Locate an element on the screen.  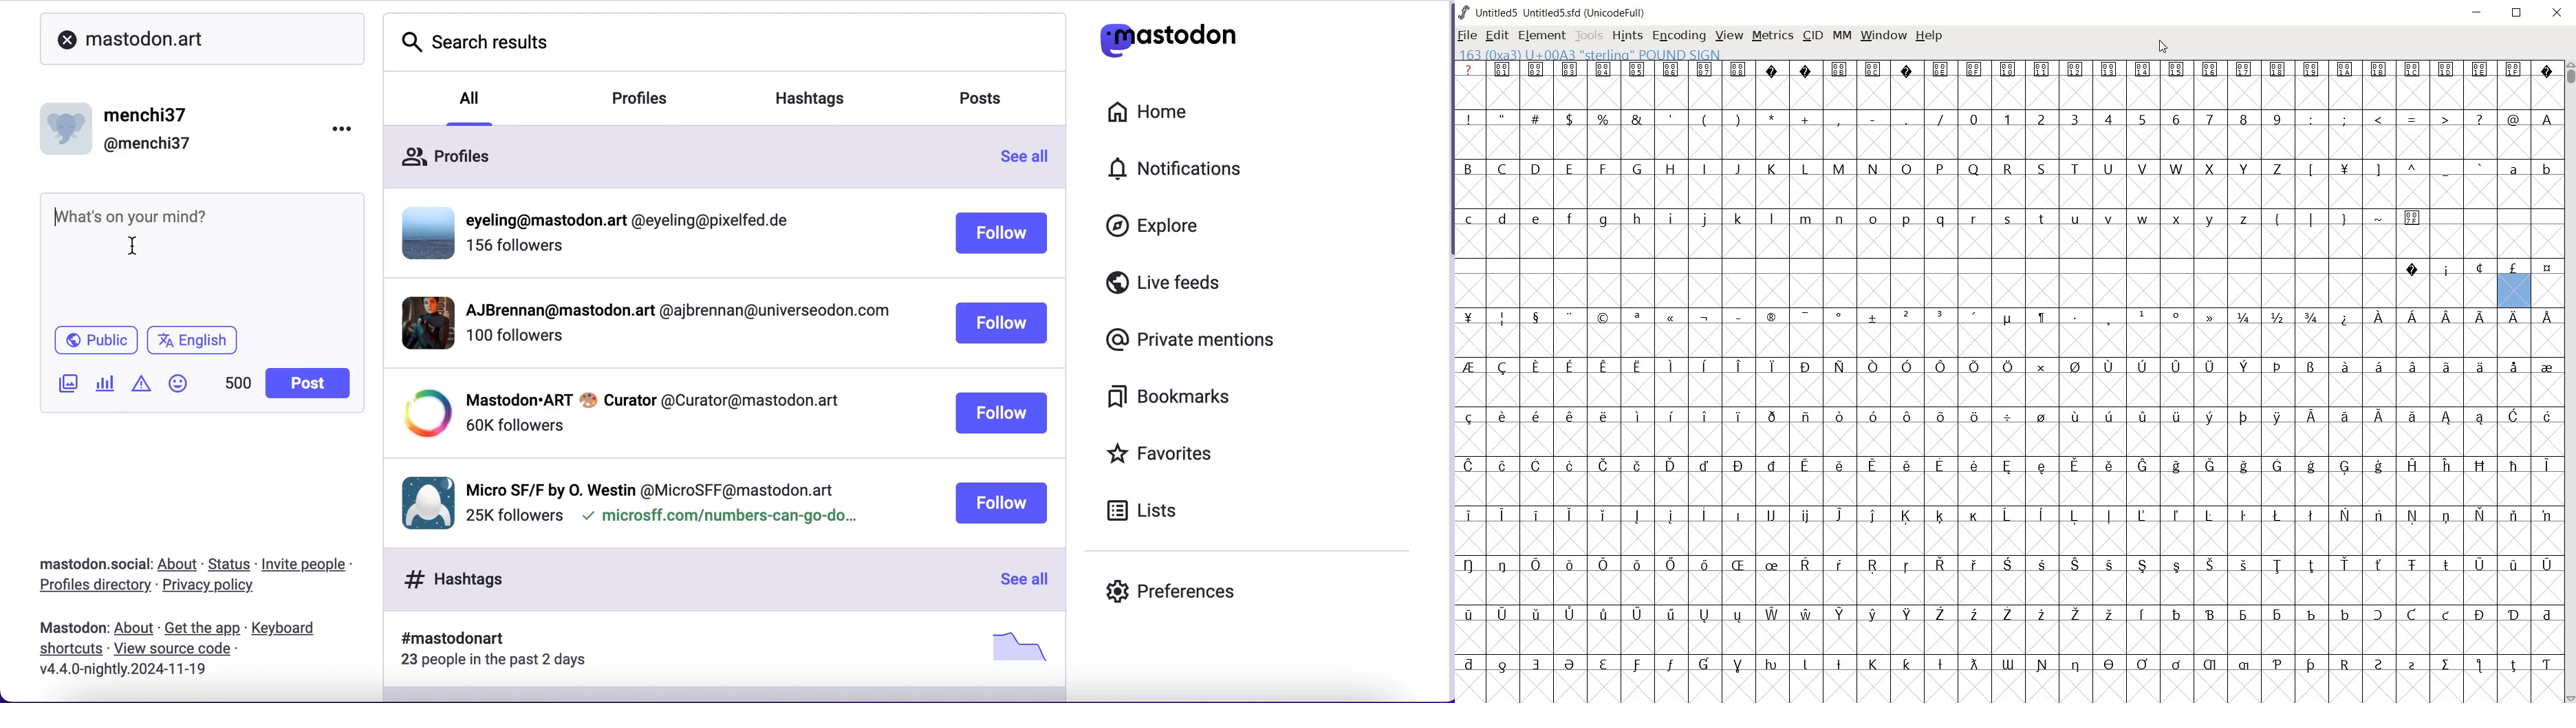
& is located at coordinates (1638, 118).